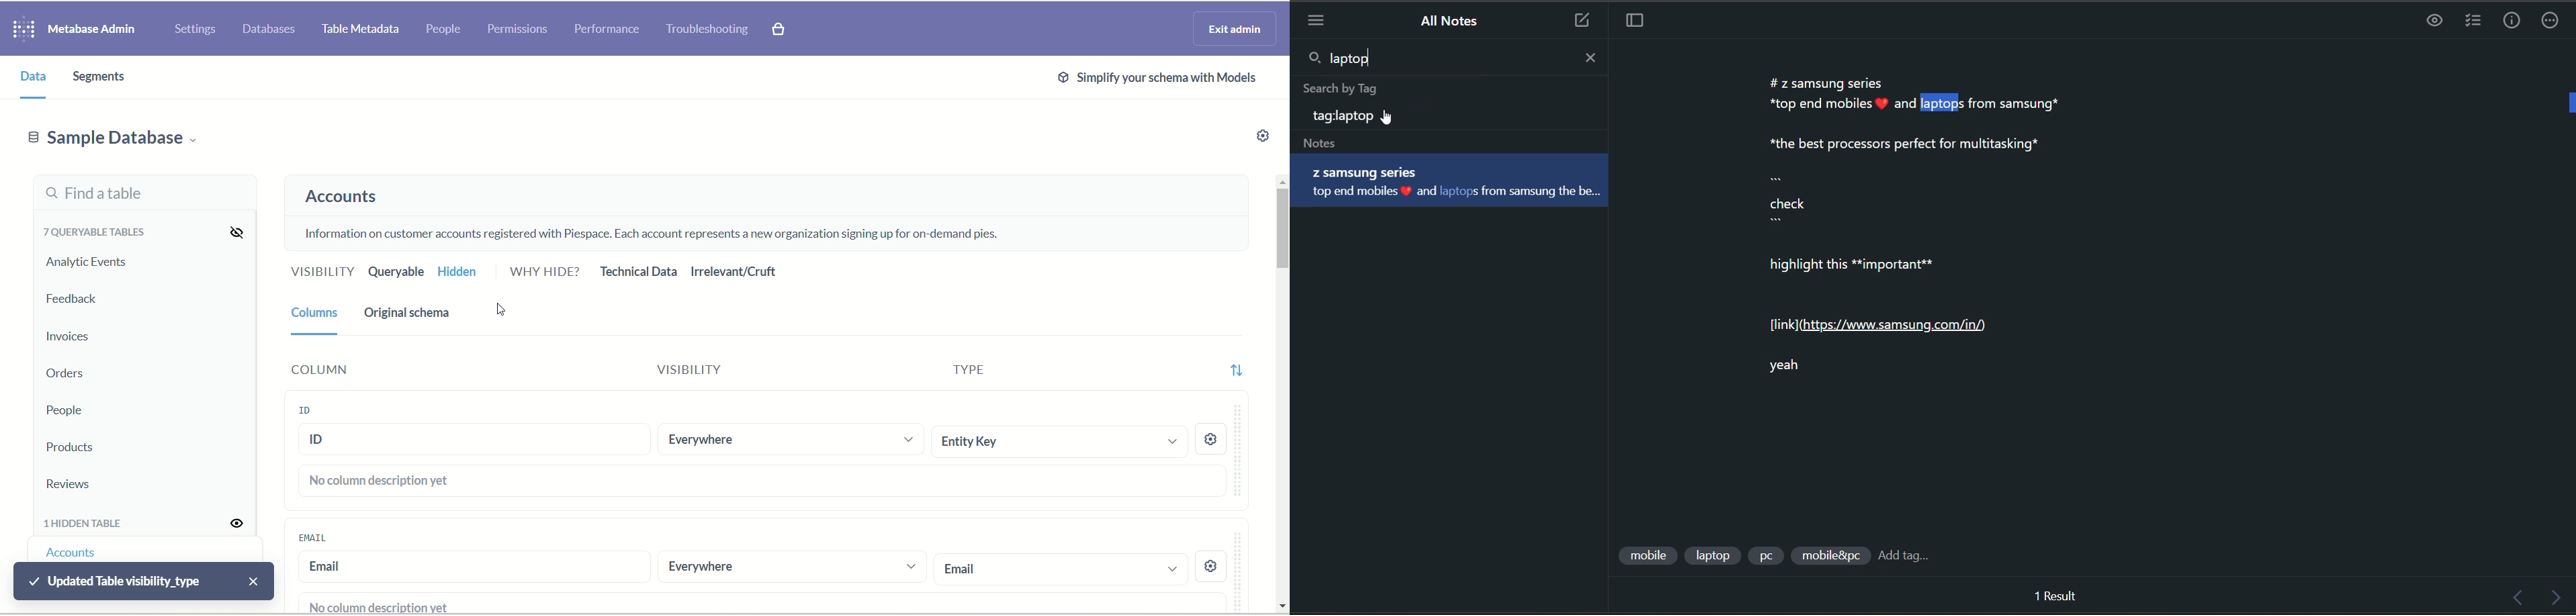  I want to click on add tag, so click(1906, 555).